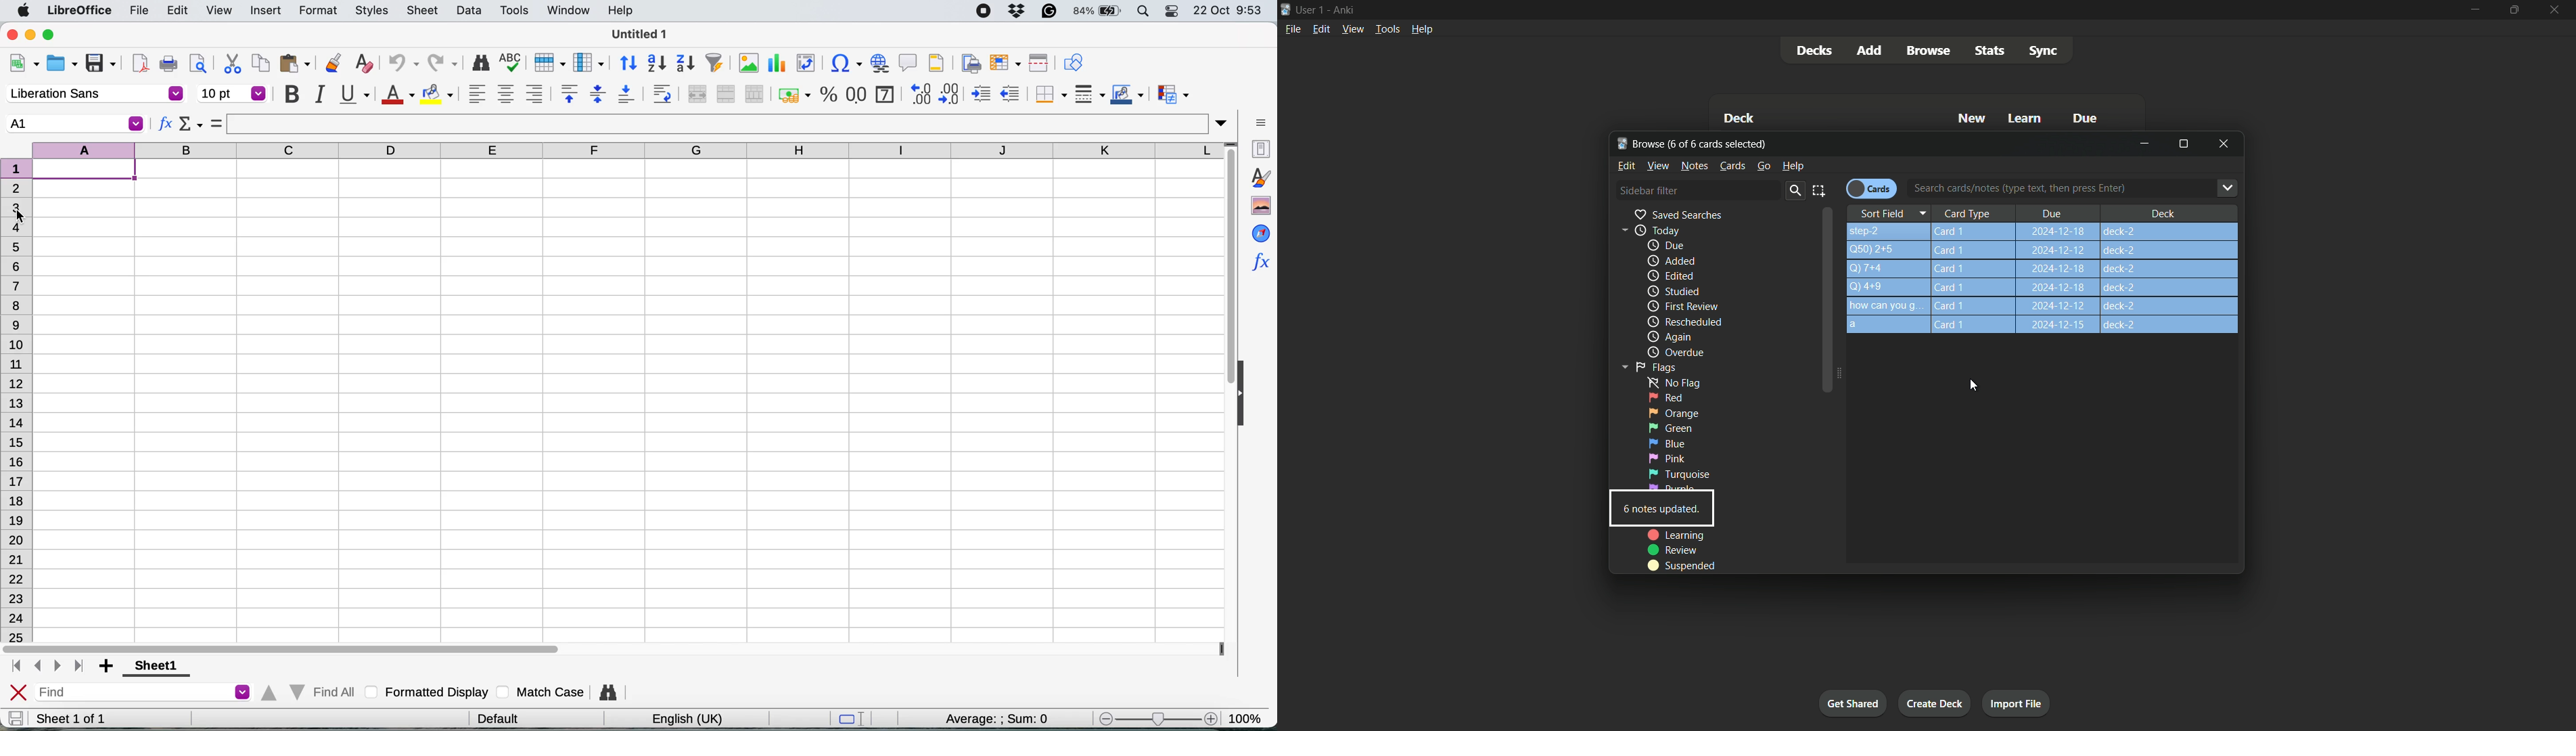  Describe the element at coordinates (1871, 51) in the screenshot. I see `Add` at that location.